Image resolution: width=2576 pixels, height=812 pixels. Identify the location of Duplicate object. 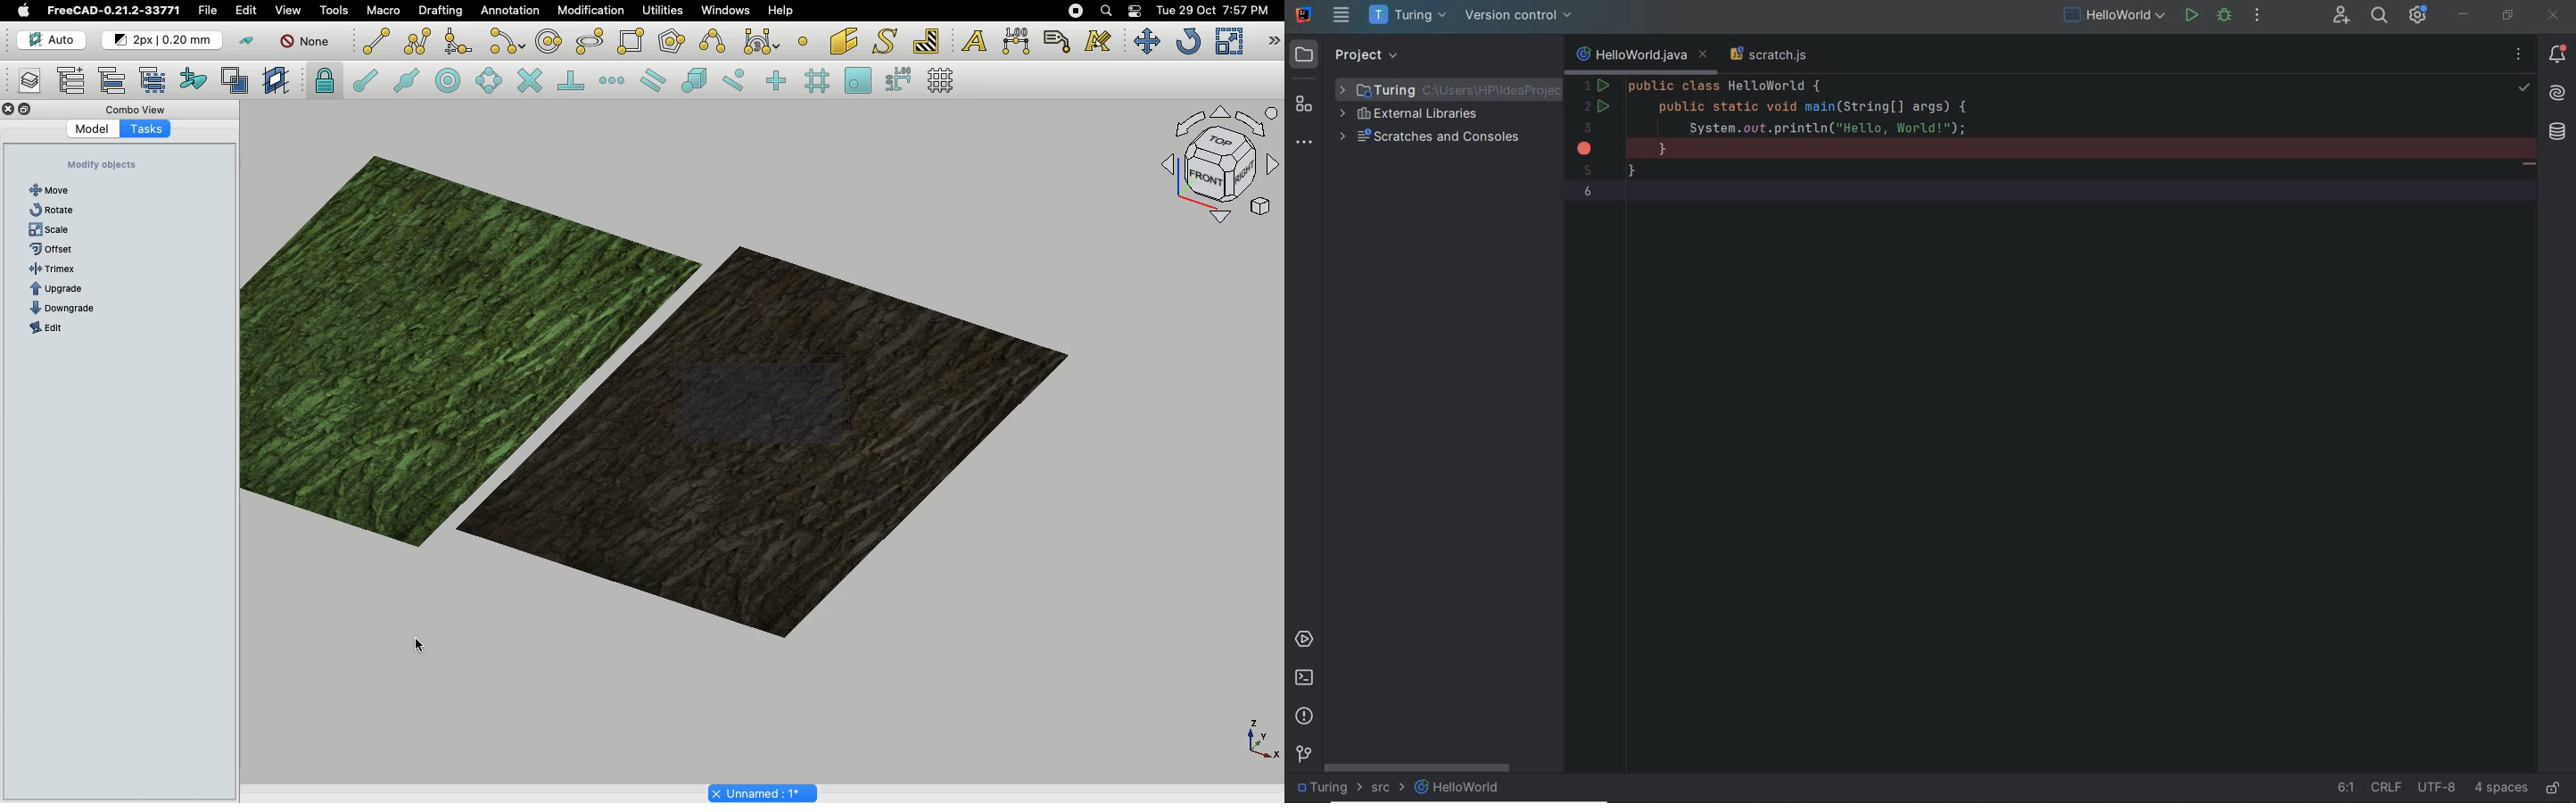
(664, 385).